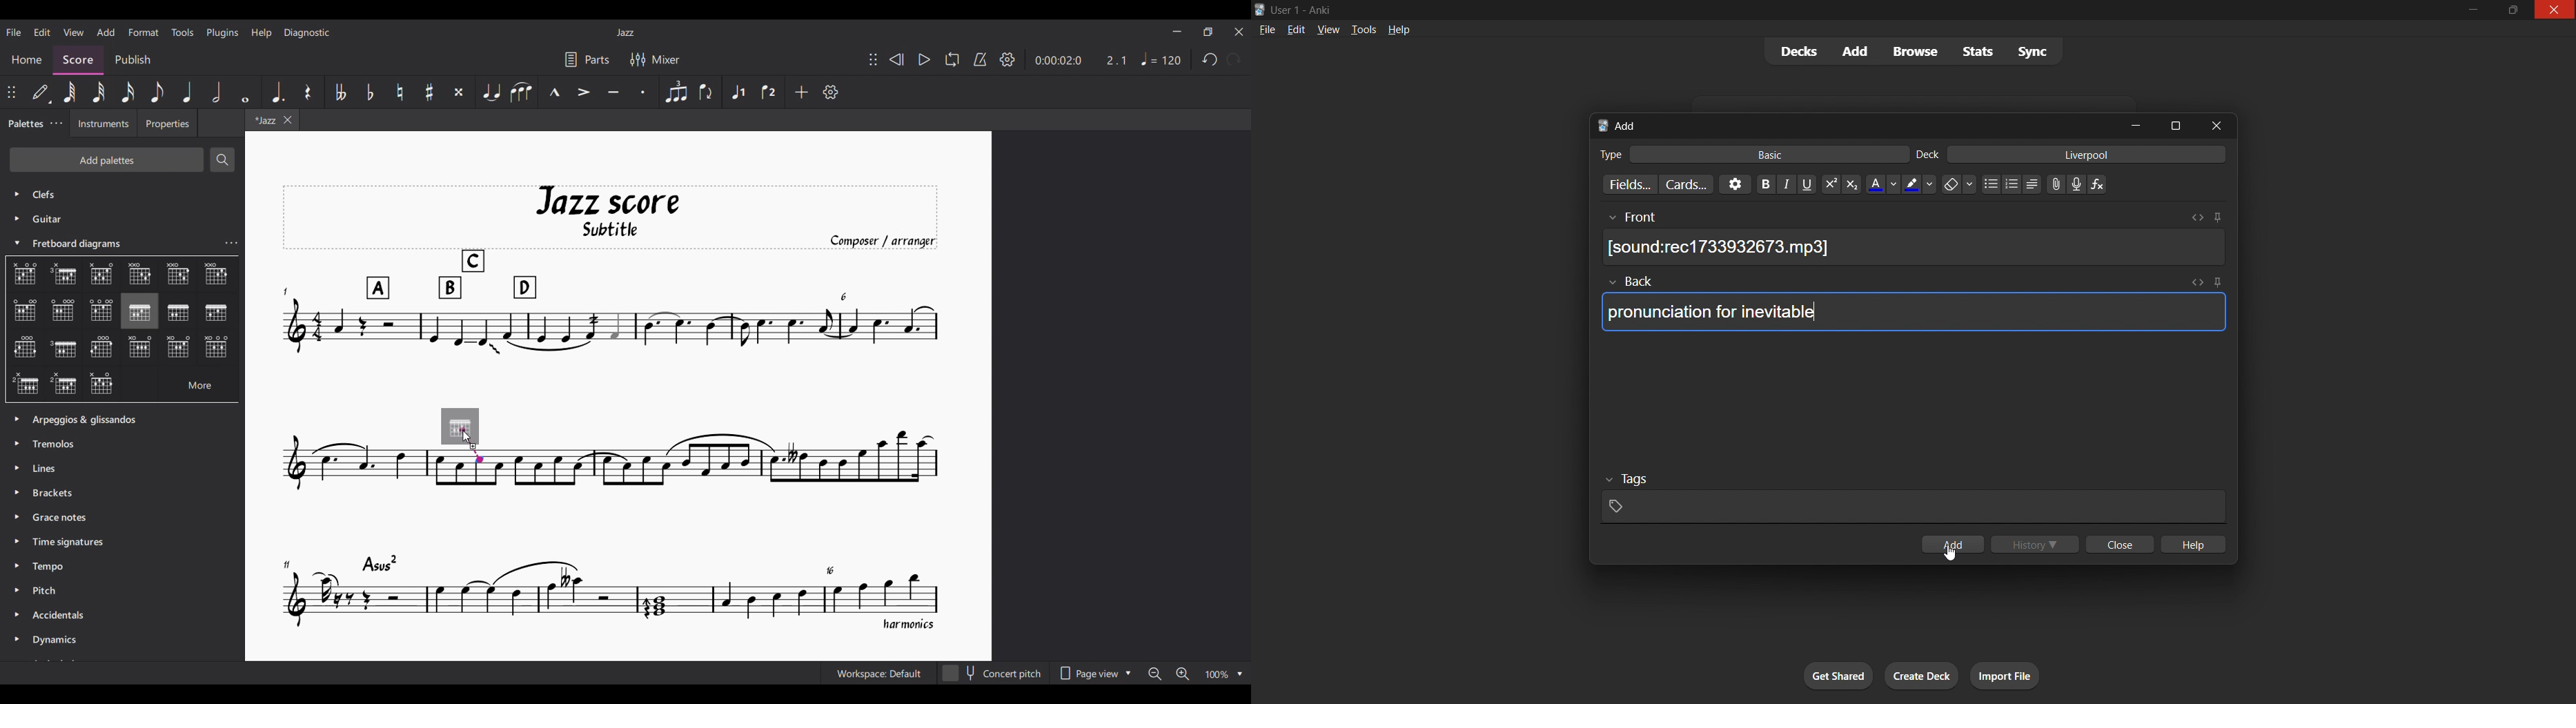 The width and height of the screenshot is (2576, 728). I want to click on minimize, so click(2139, 125).